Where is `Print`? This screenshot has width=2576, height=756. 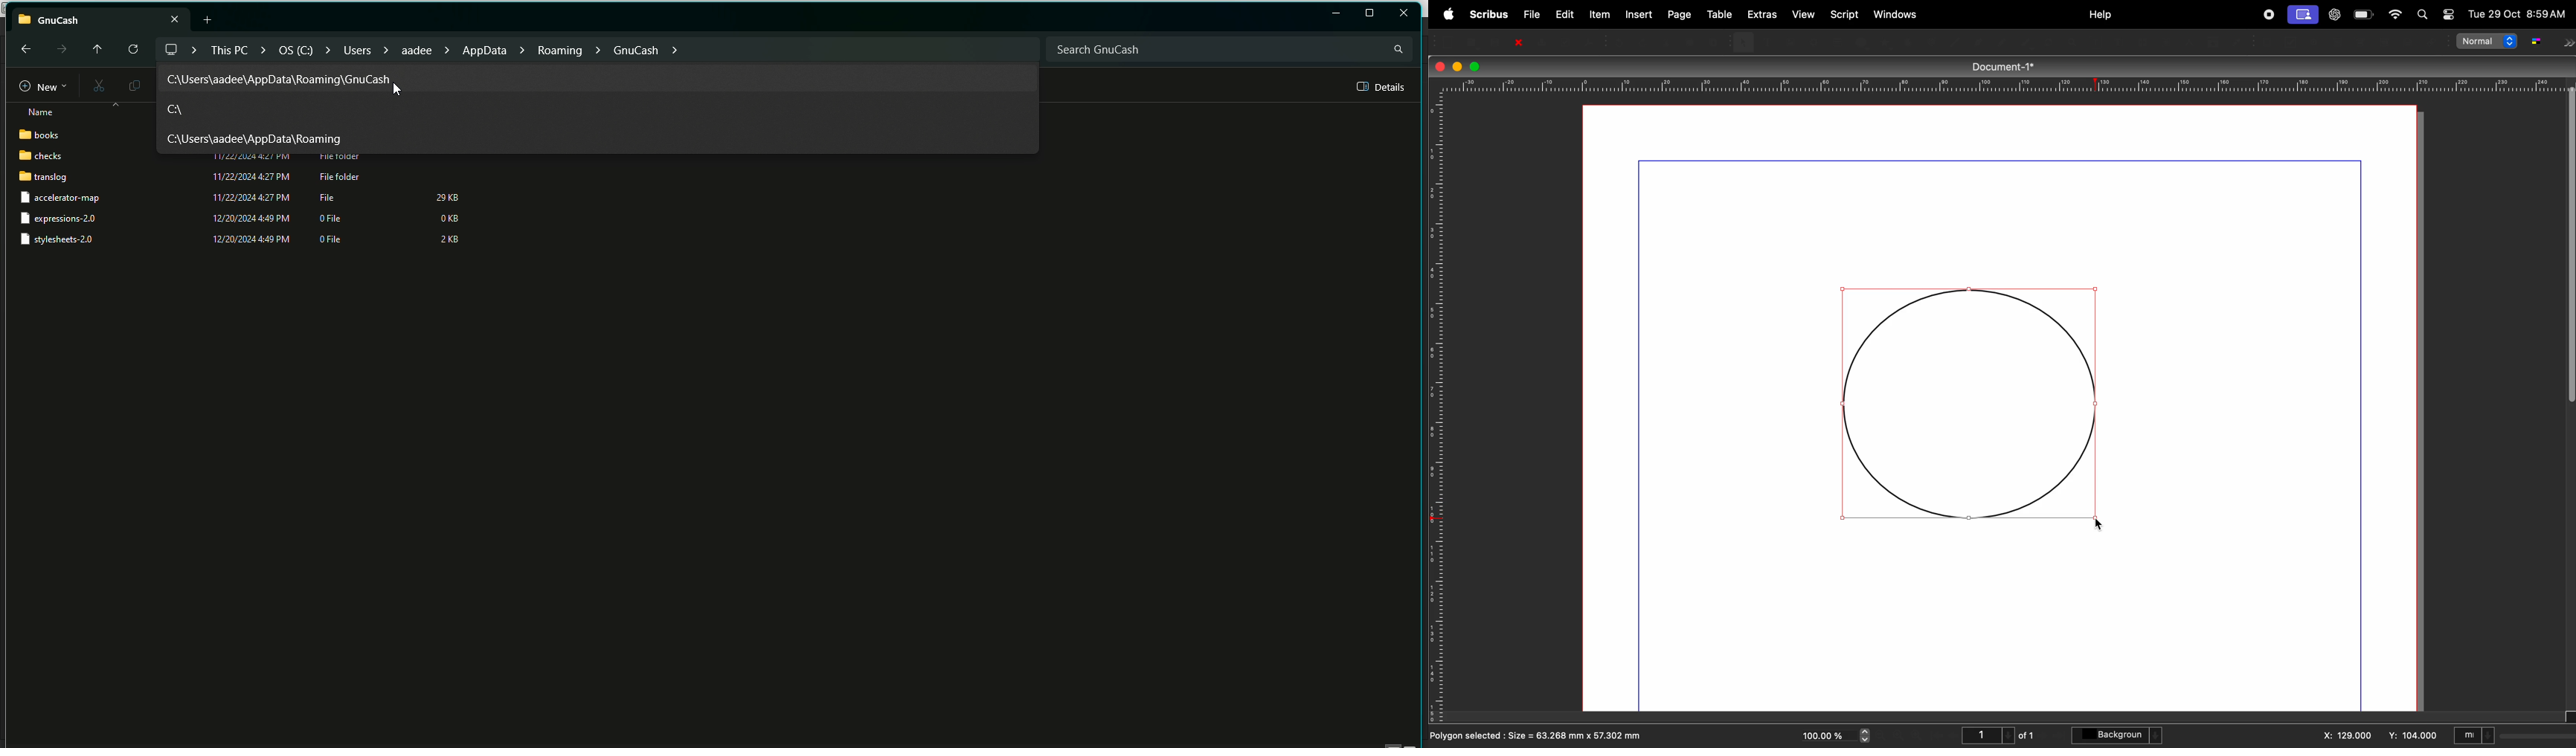 Print is located at coordinates (1541, 41).